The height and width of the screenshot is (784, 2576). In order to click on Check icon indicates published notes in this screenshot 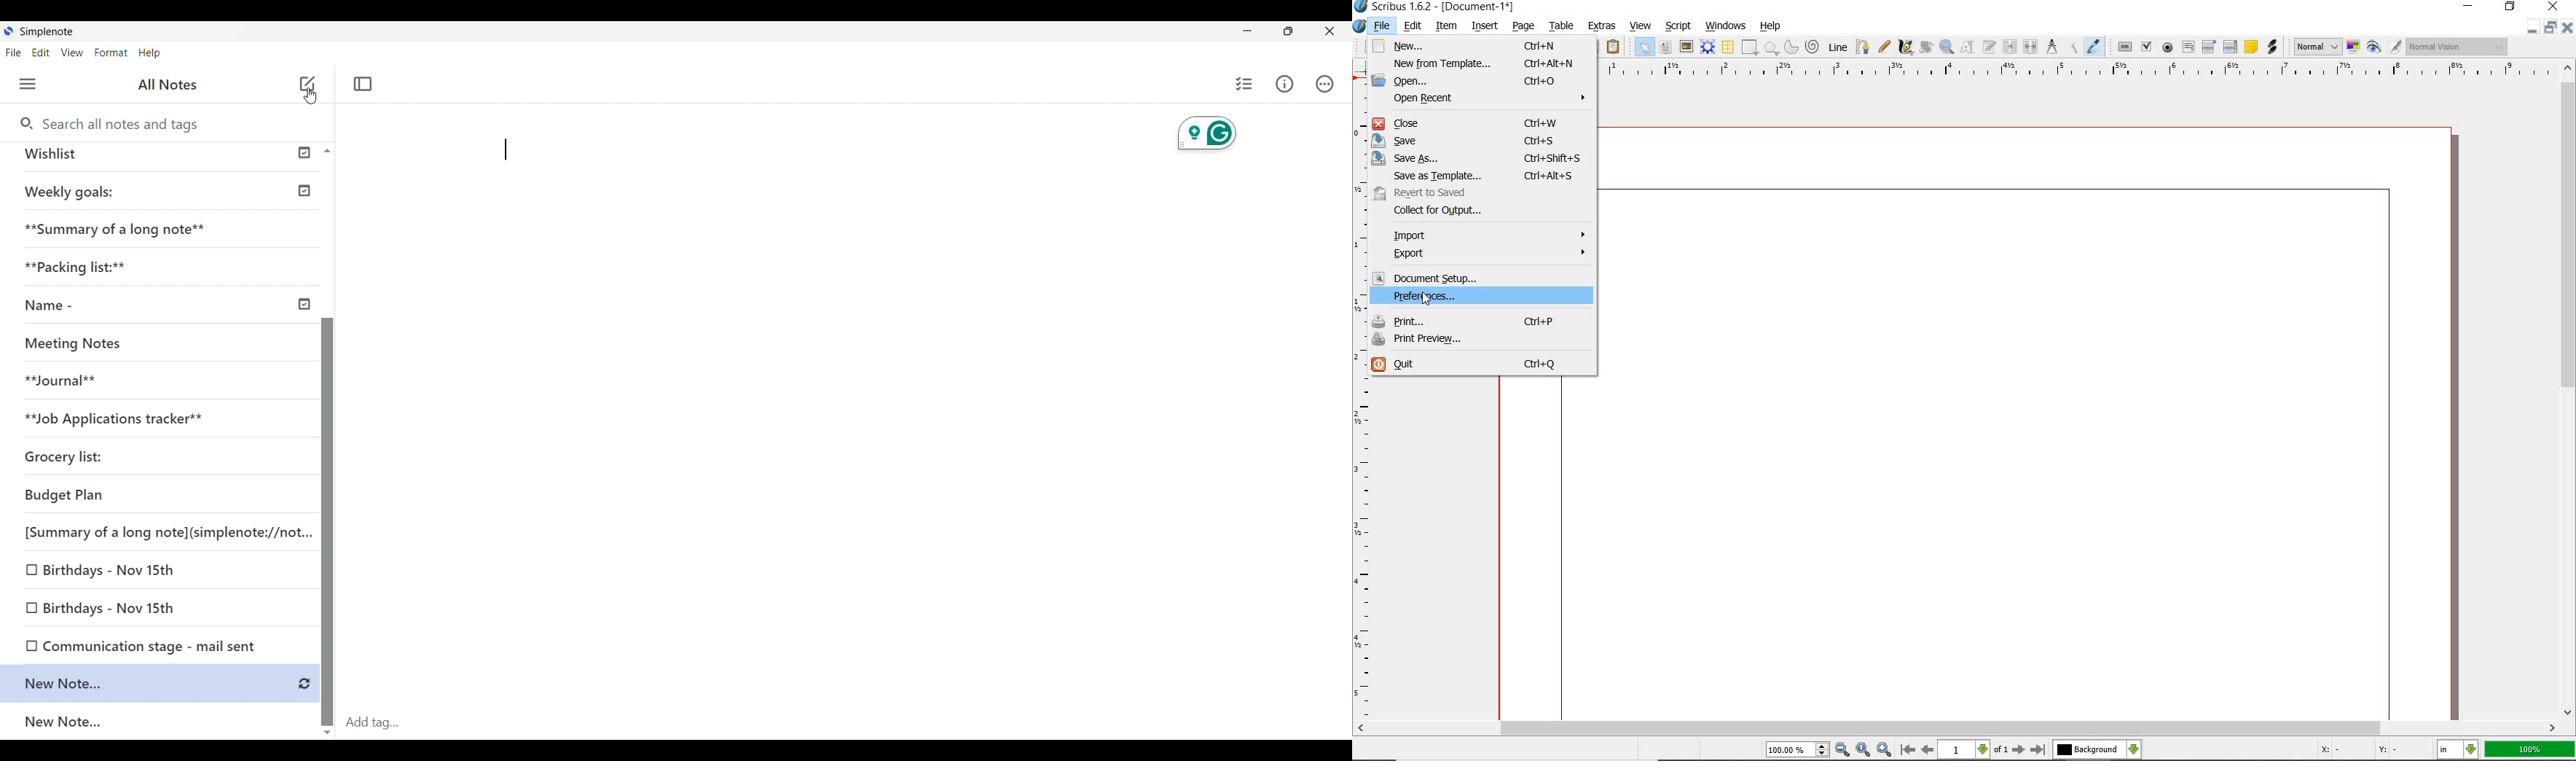, I will do `click(307, 243)`.